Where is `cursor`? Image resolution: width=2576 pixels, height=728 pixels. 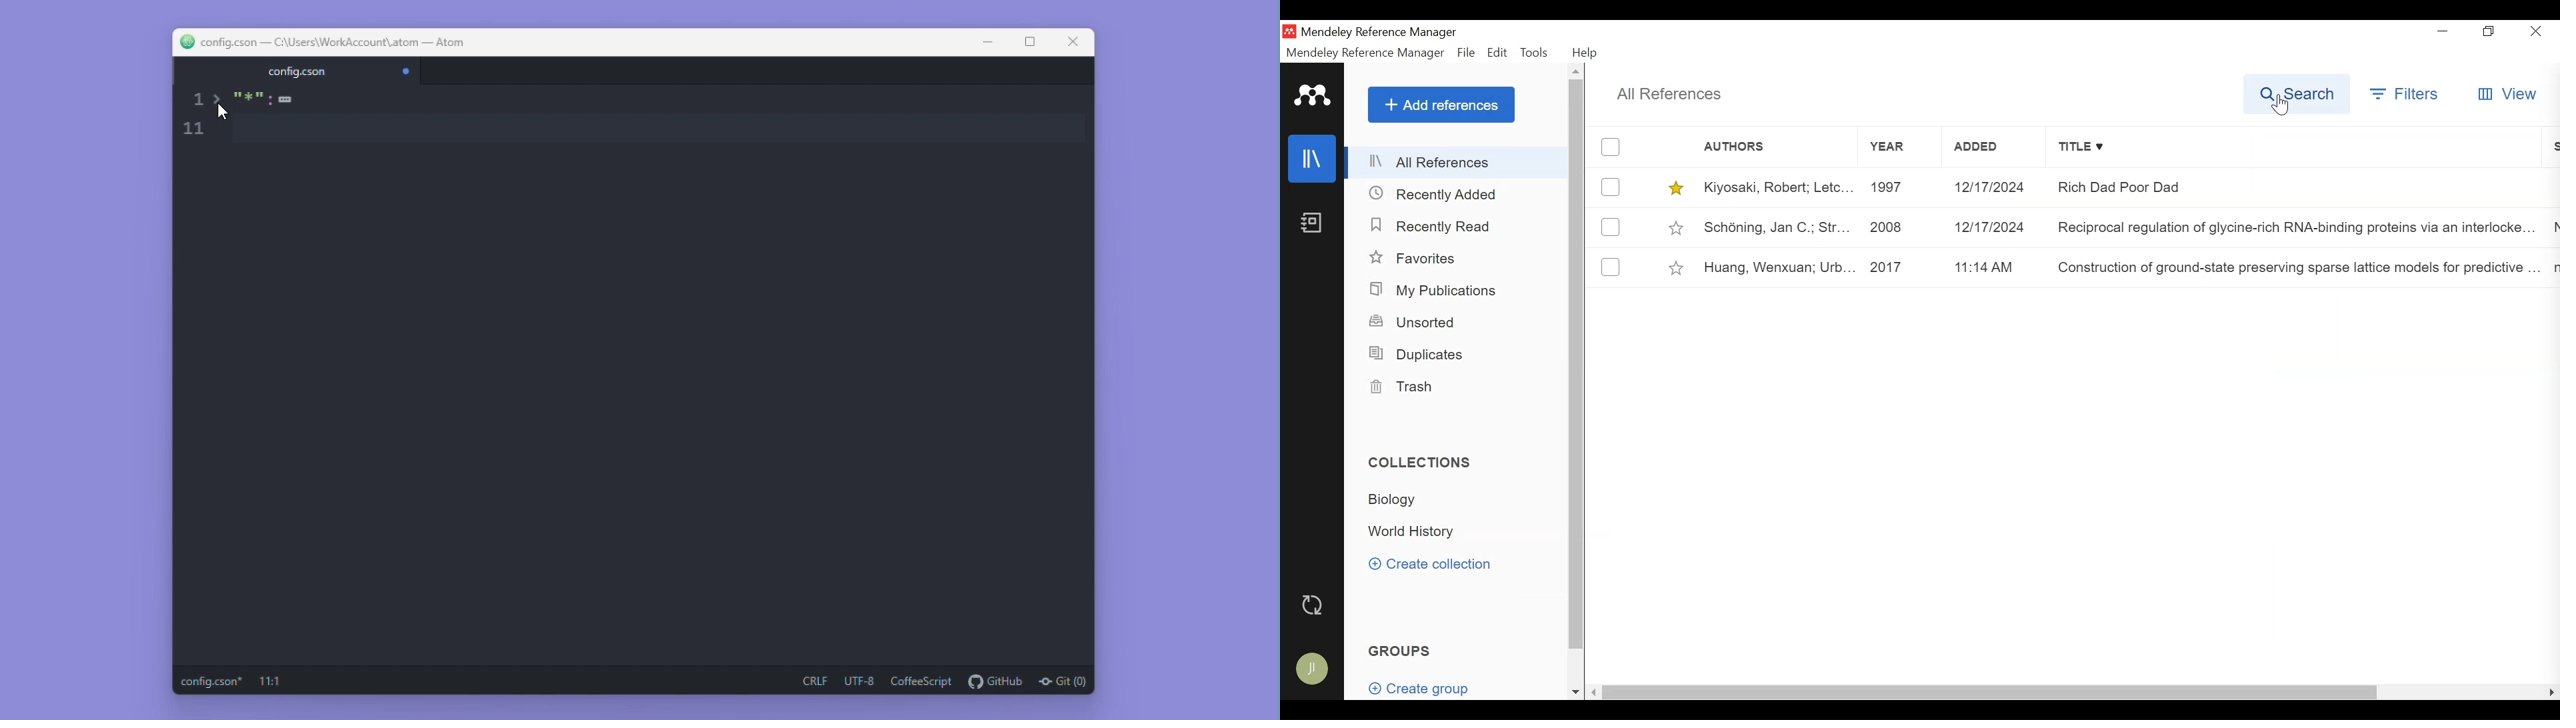
cursor is located at coordinates (222, 112).